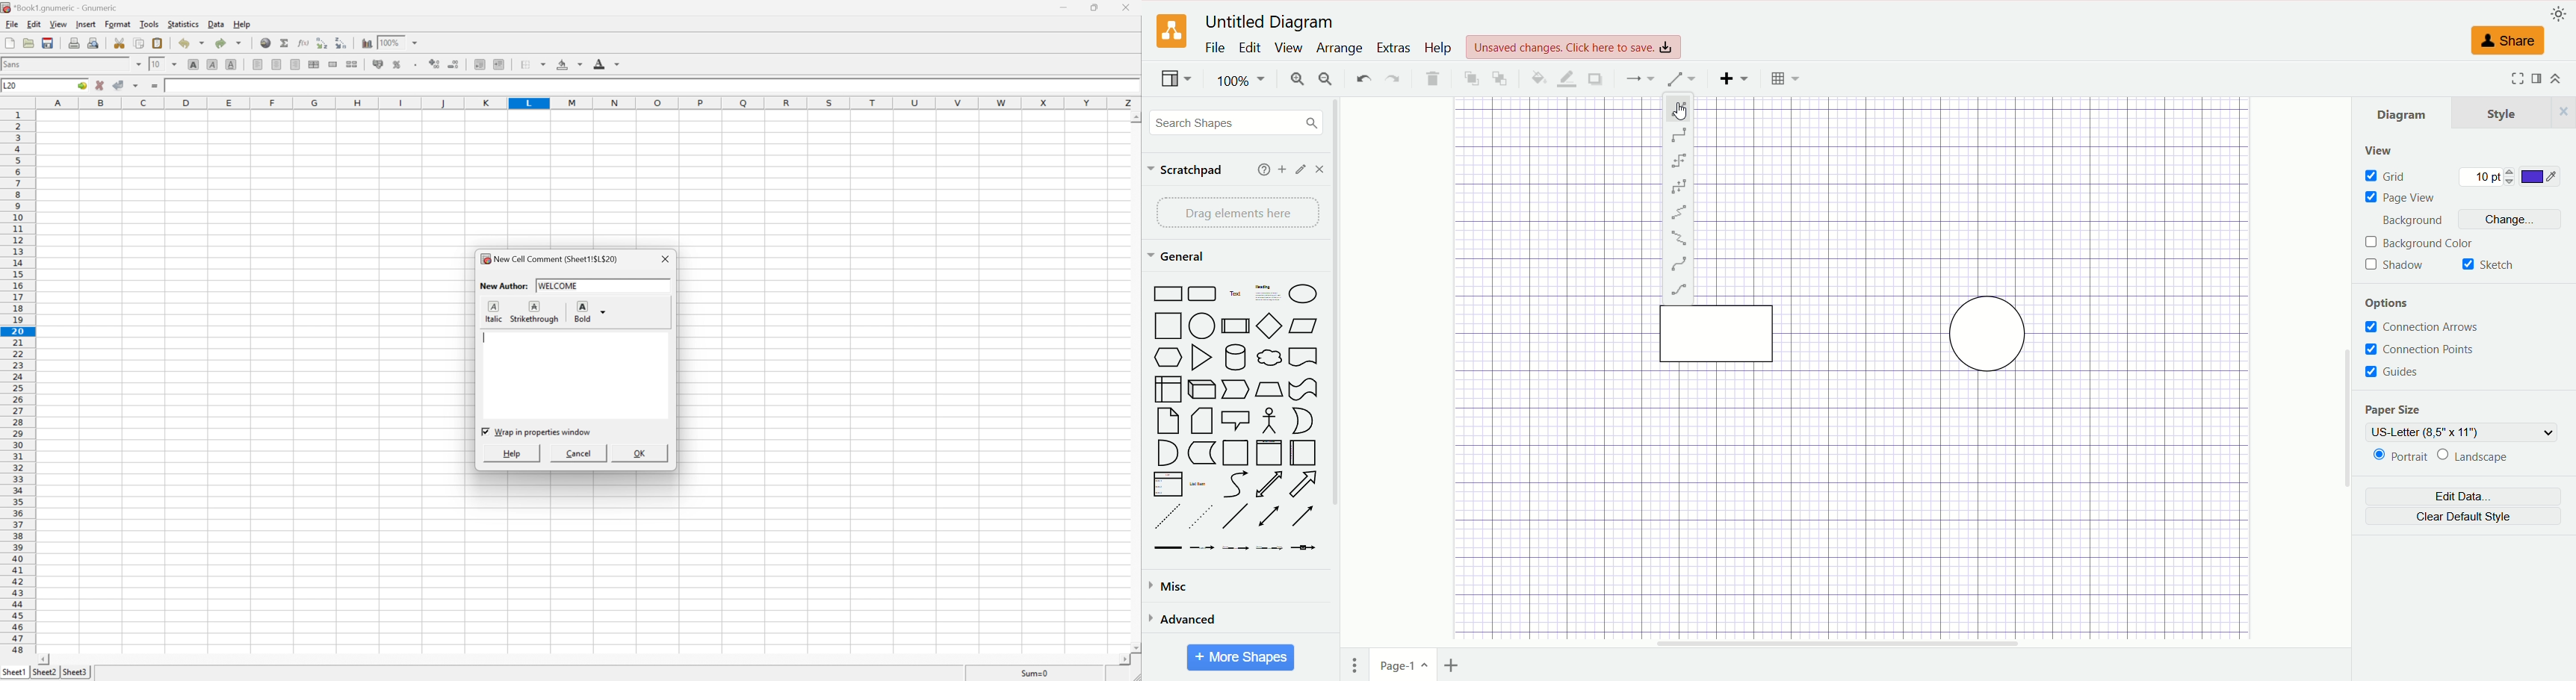  I want to click on Straight Waypoint, so click(1681, 106).